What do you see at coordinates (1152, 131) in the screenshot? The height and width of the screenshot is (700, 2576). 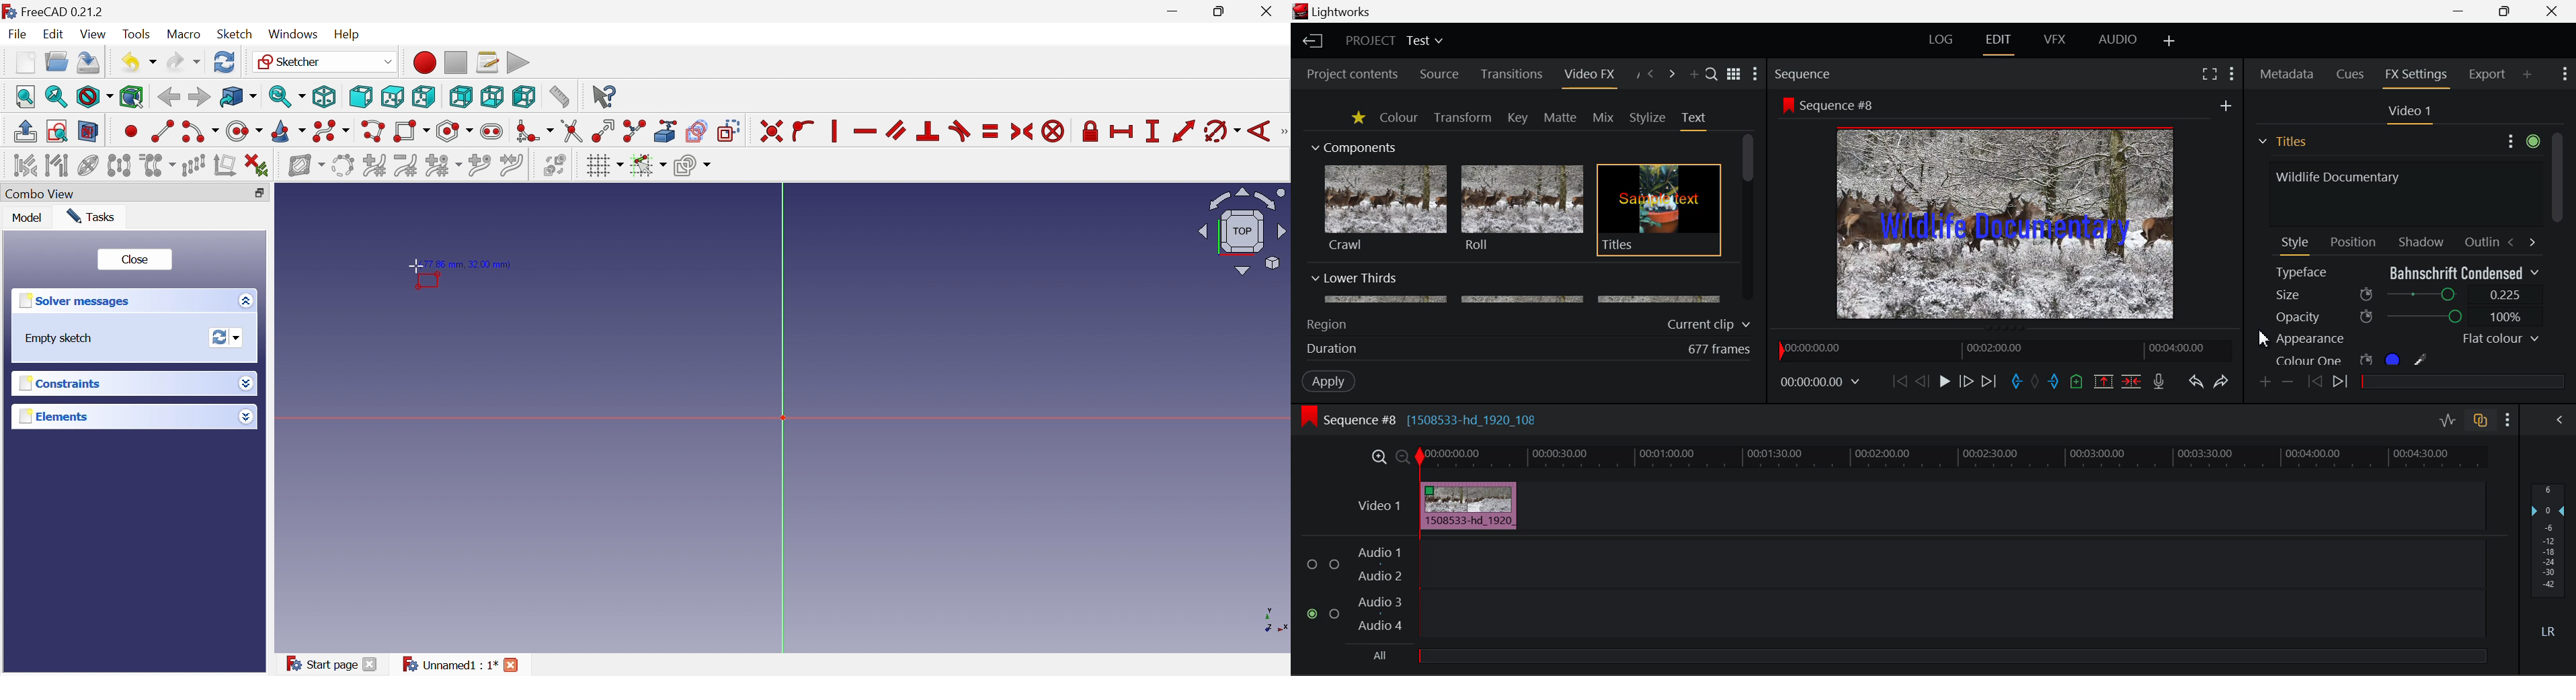 I see `Constrain vertical distance` at bounding box center [1152, 131].